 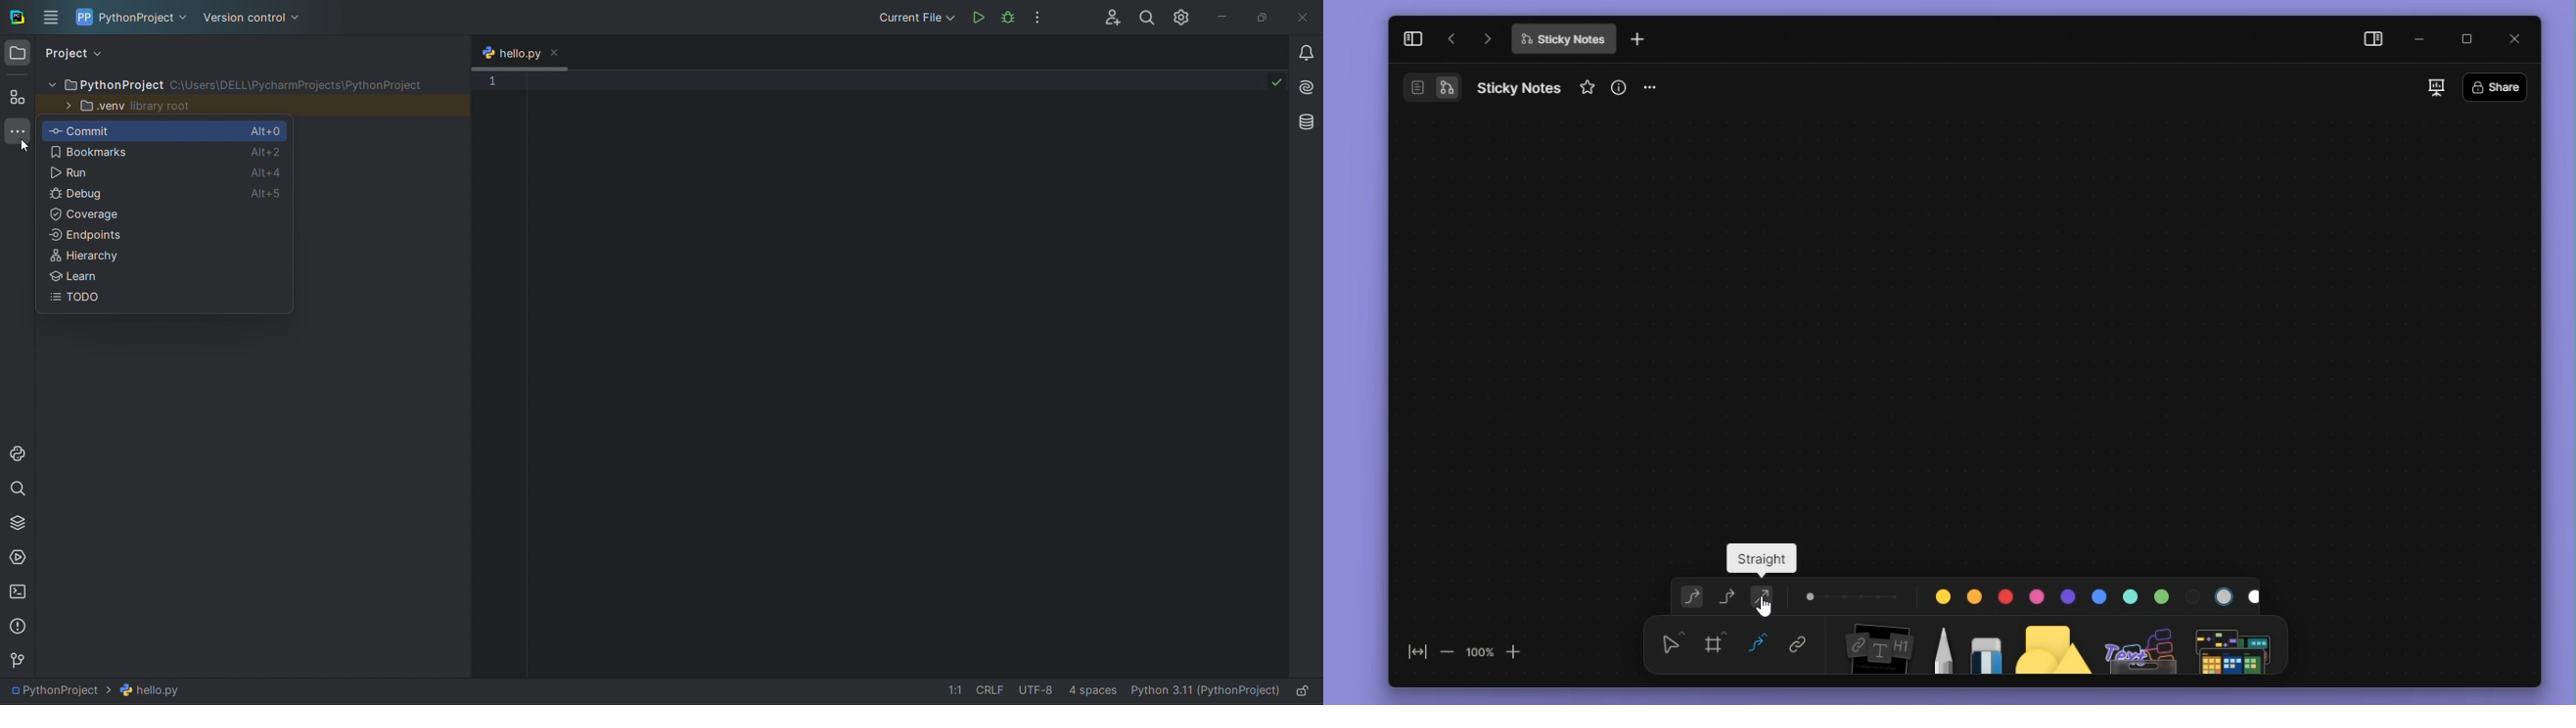 What do you see at coordinates (1727, 594) in the screenshot?
I see `elbowed` at bounding box center [1727, 594].